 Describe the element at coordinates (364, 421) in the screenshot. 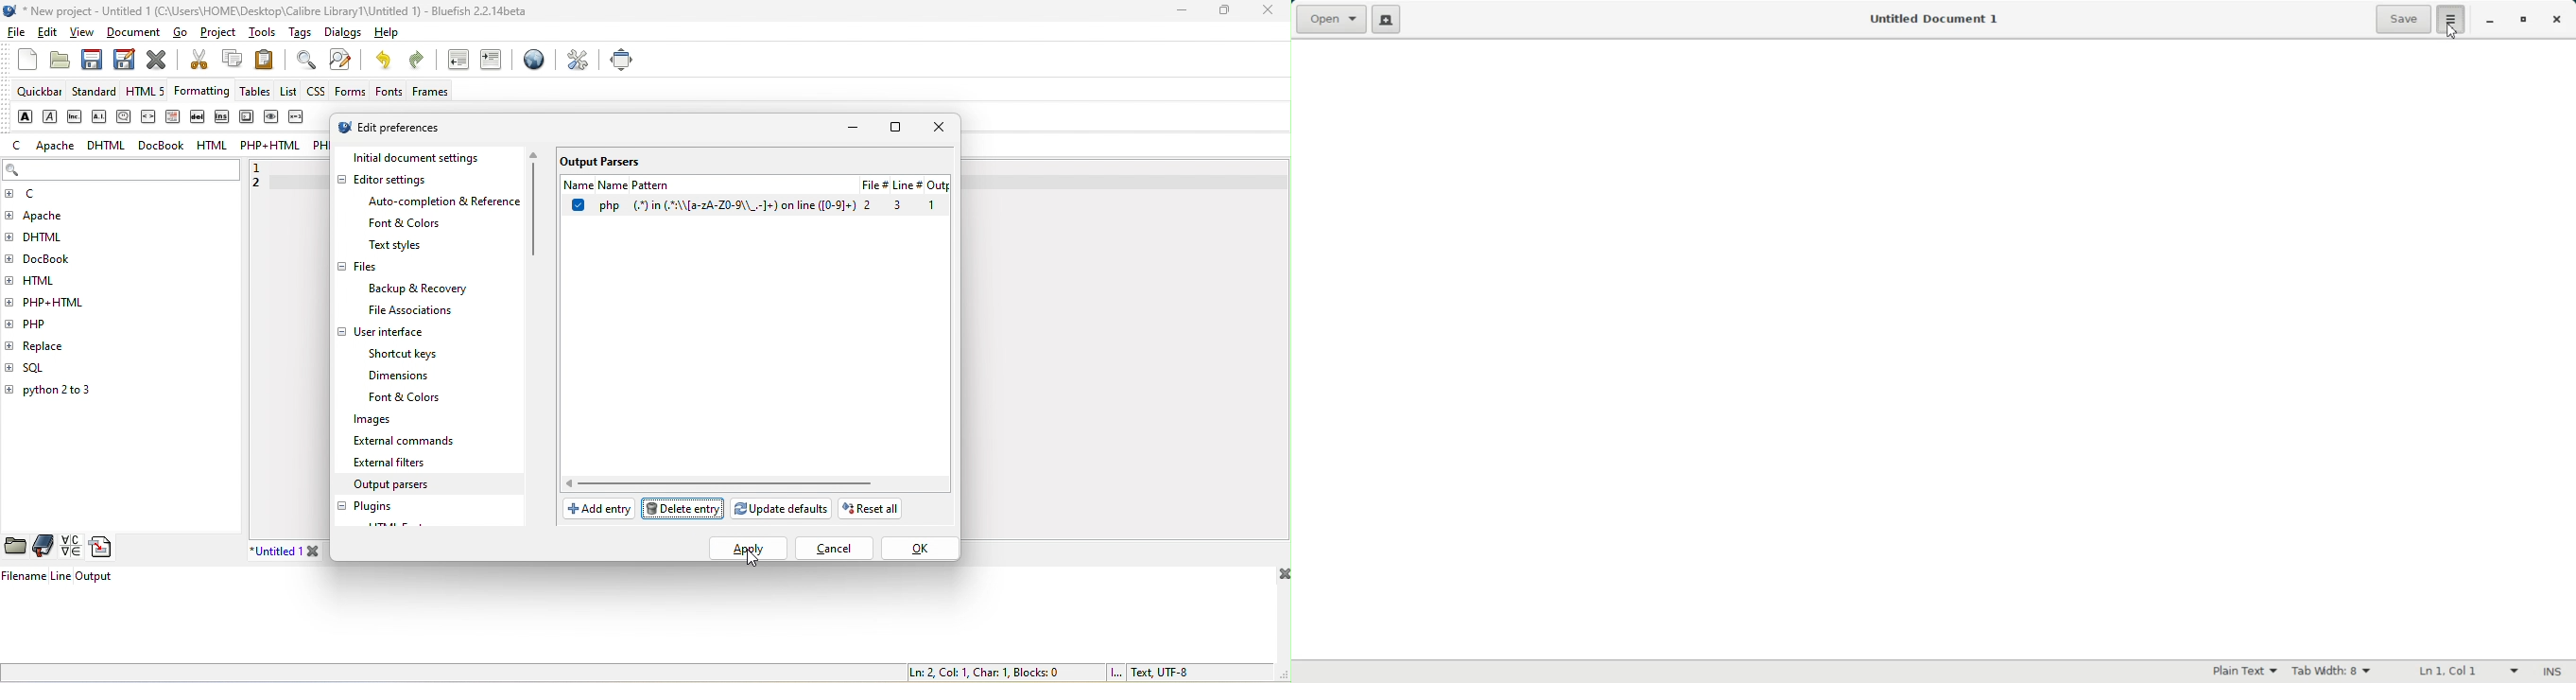

I see `images` at that location.